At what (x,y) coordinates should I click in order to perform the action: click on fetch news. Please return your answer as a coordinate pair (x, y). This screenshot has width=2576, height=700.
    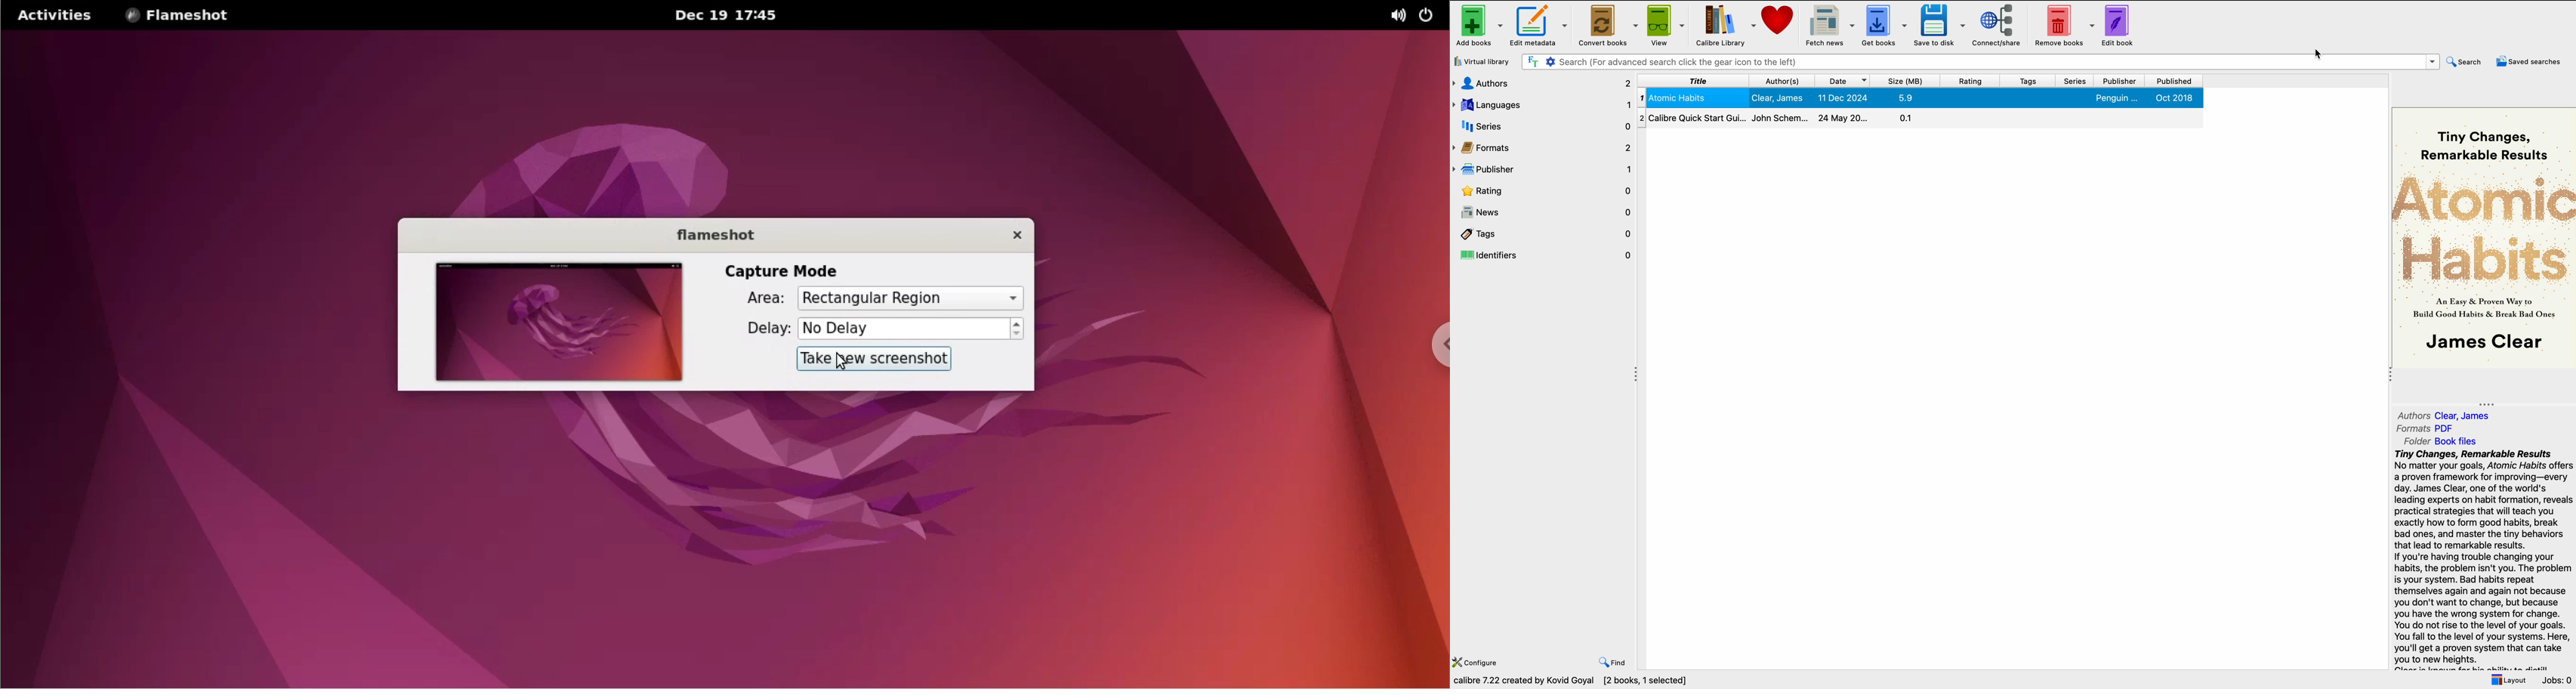
    Looking at the image, I should click on (1832, 24).